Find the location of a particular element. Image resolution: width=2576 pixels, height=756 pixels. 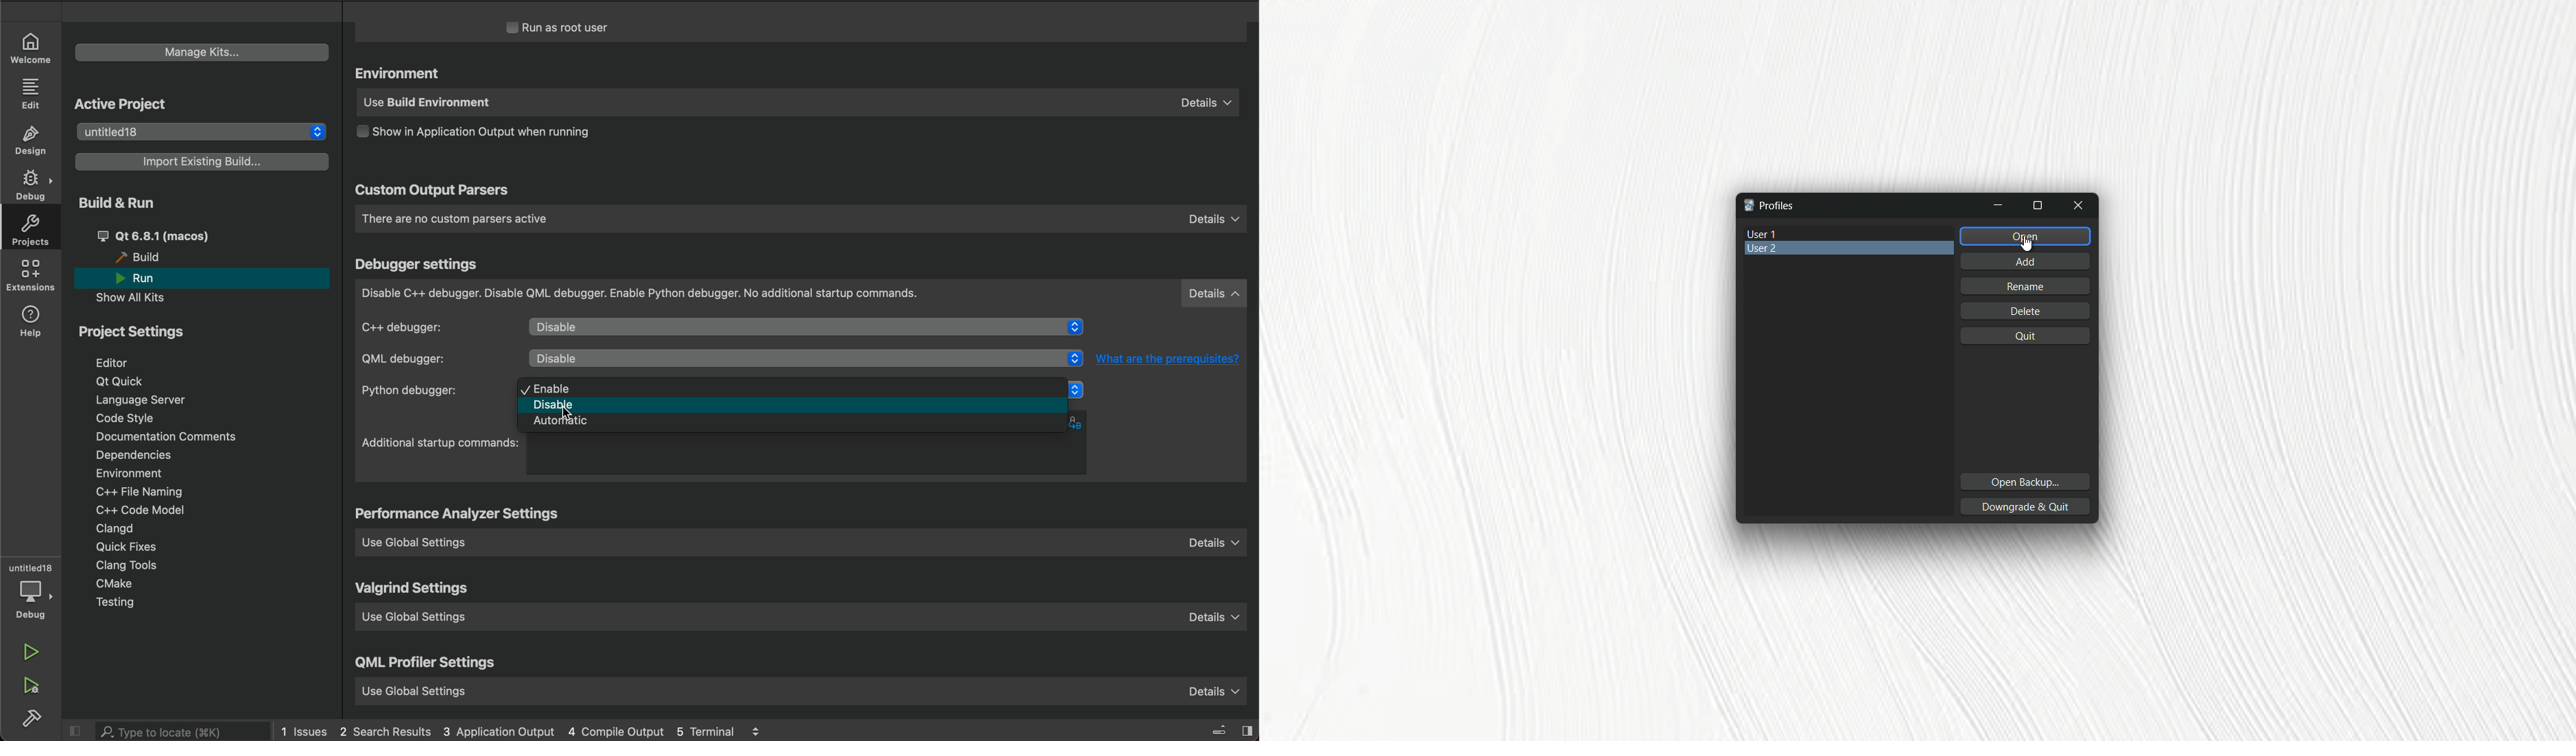

DESIGN is located at coordinates (34, 141).